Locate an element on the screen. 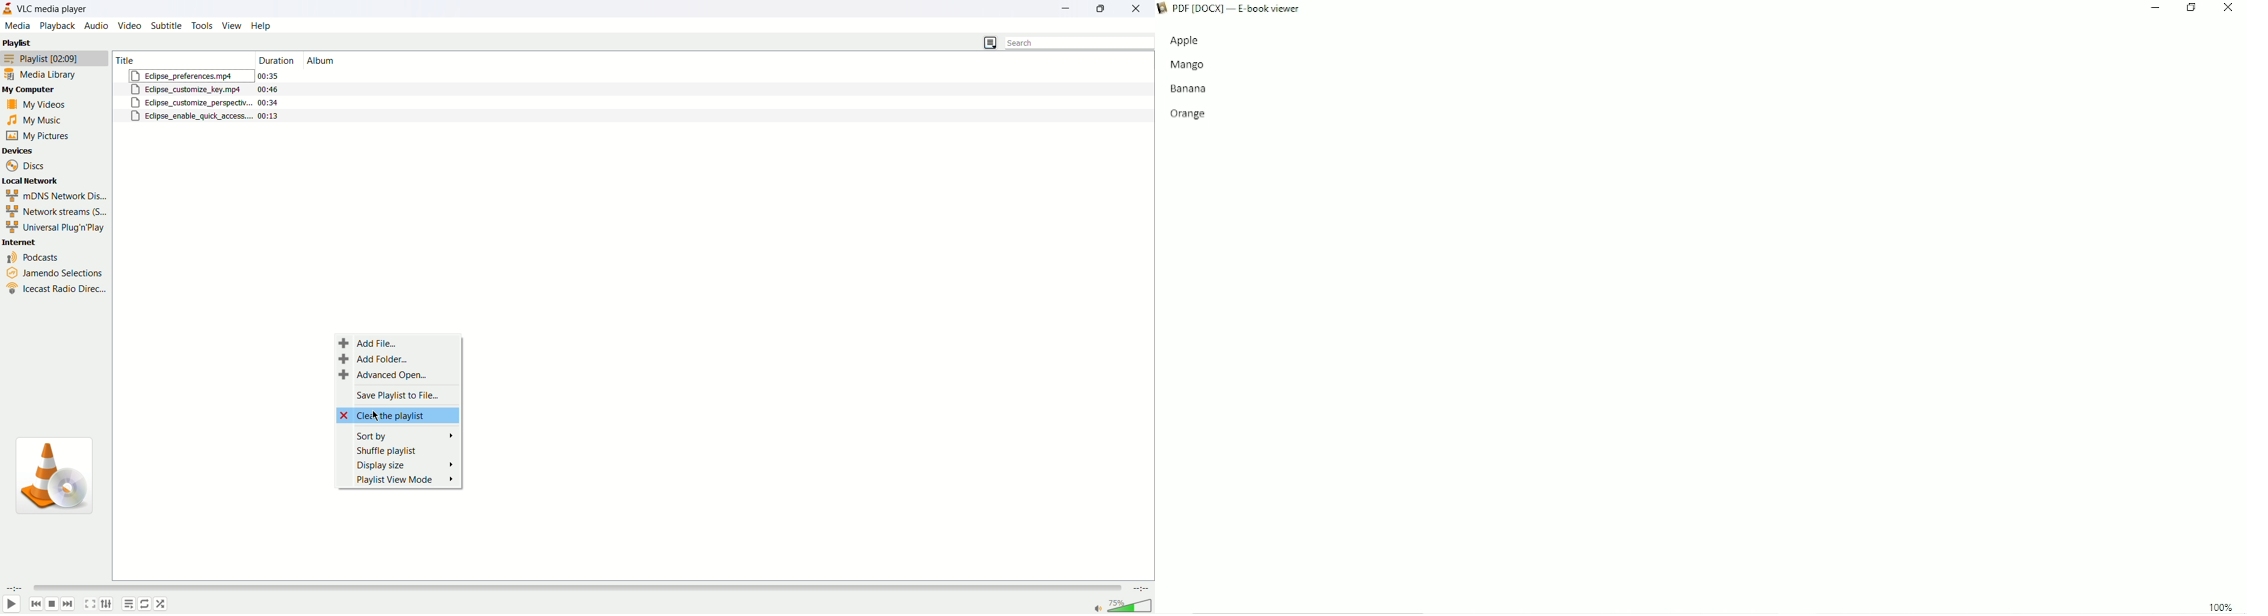 The height and width of the screenshot is (616, 2268). album is located at coordinates (326, 59).